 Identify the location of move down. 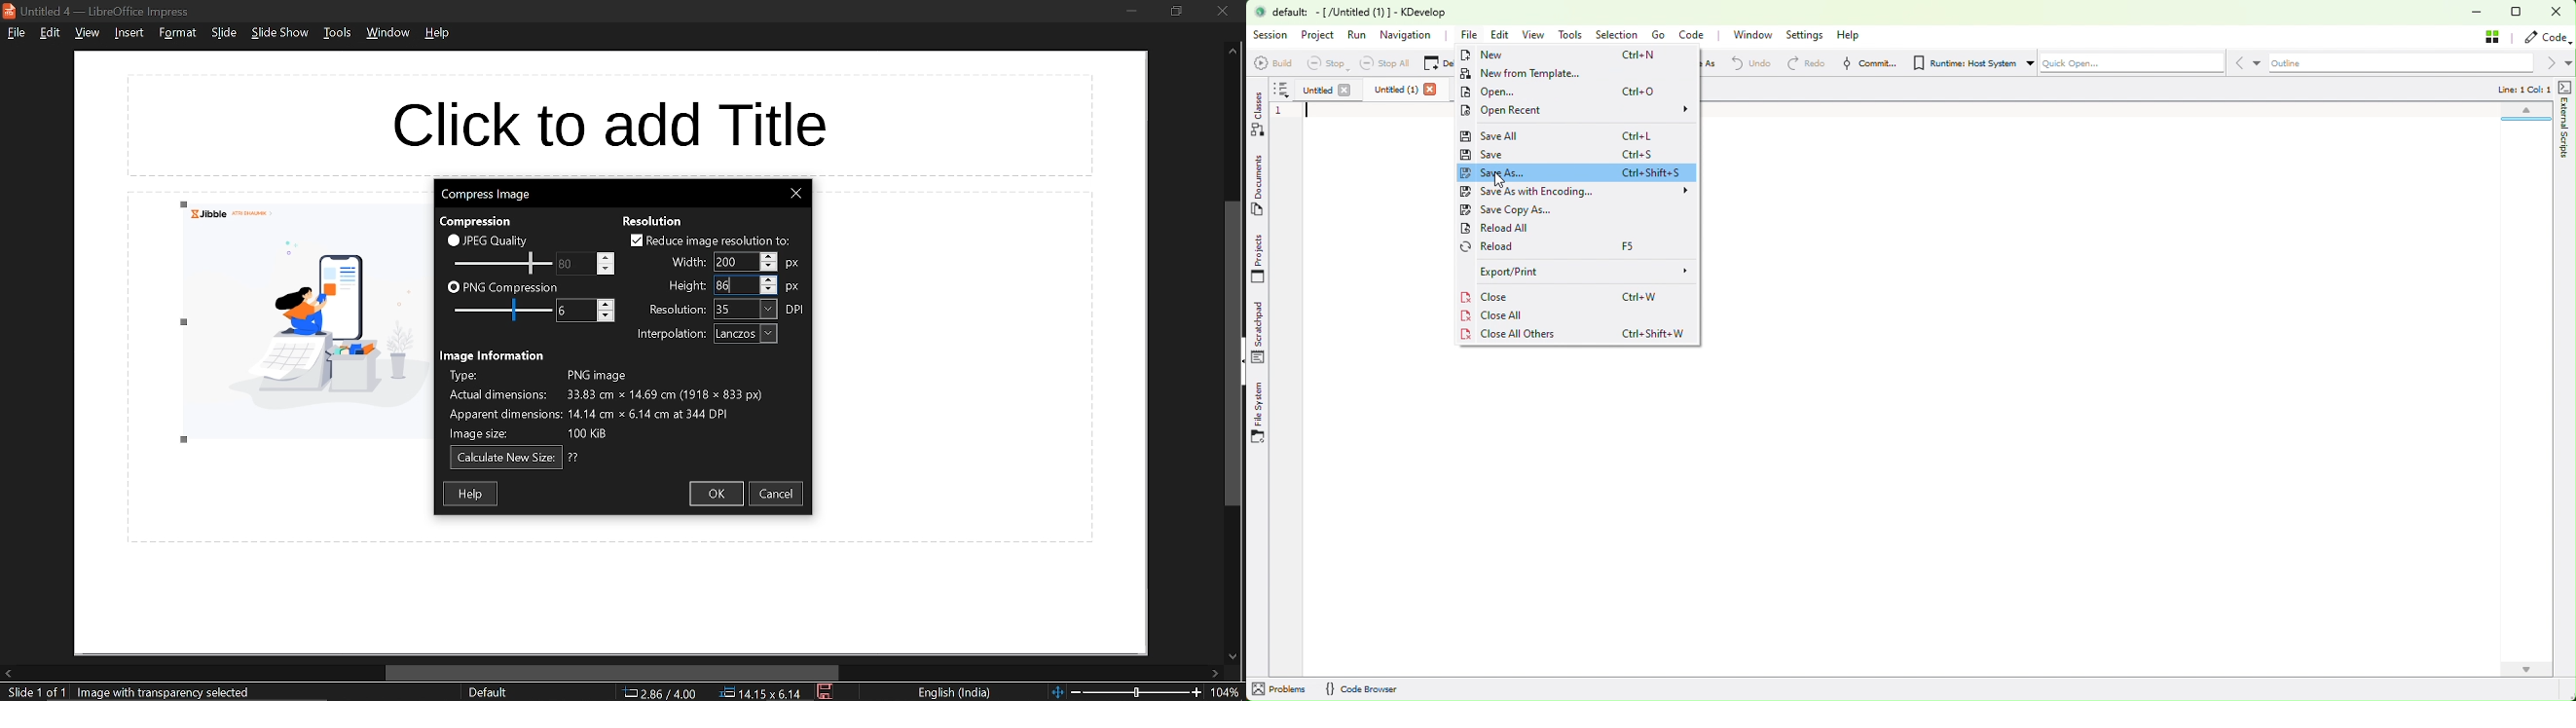
(1231, 657).